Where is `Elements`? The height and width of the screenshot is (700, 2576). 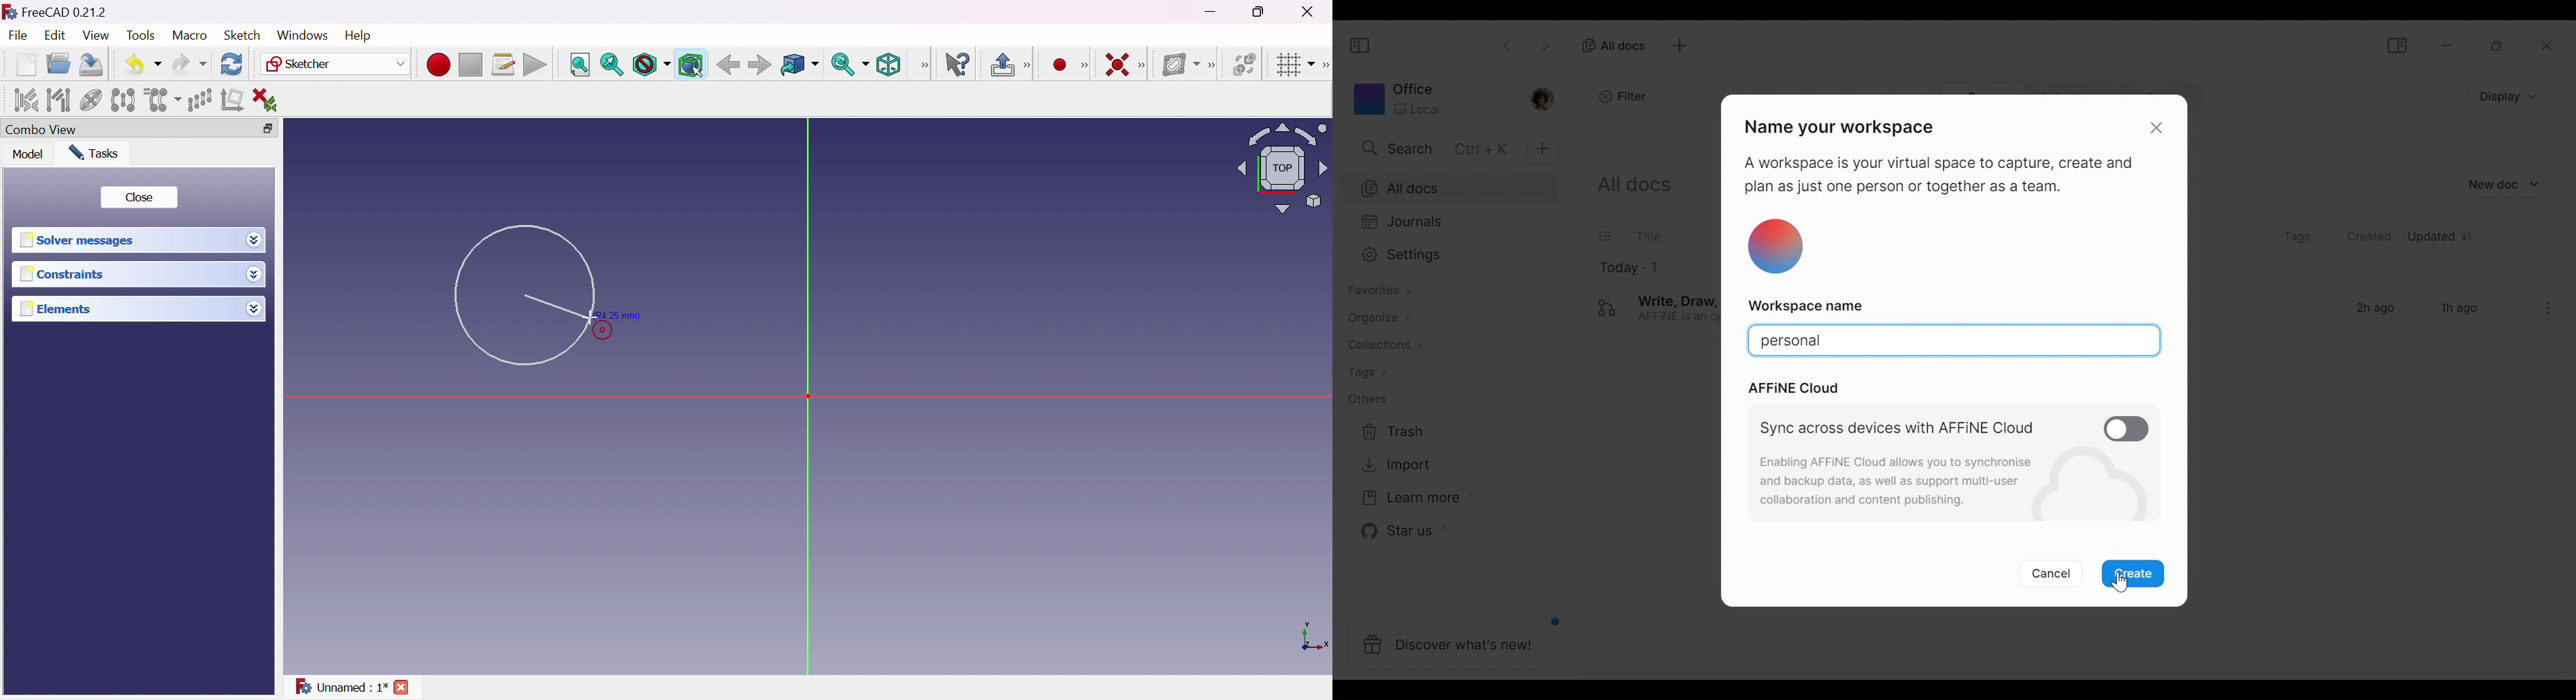
Elements is located at coordinates (58, 308).